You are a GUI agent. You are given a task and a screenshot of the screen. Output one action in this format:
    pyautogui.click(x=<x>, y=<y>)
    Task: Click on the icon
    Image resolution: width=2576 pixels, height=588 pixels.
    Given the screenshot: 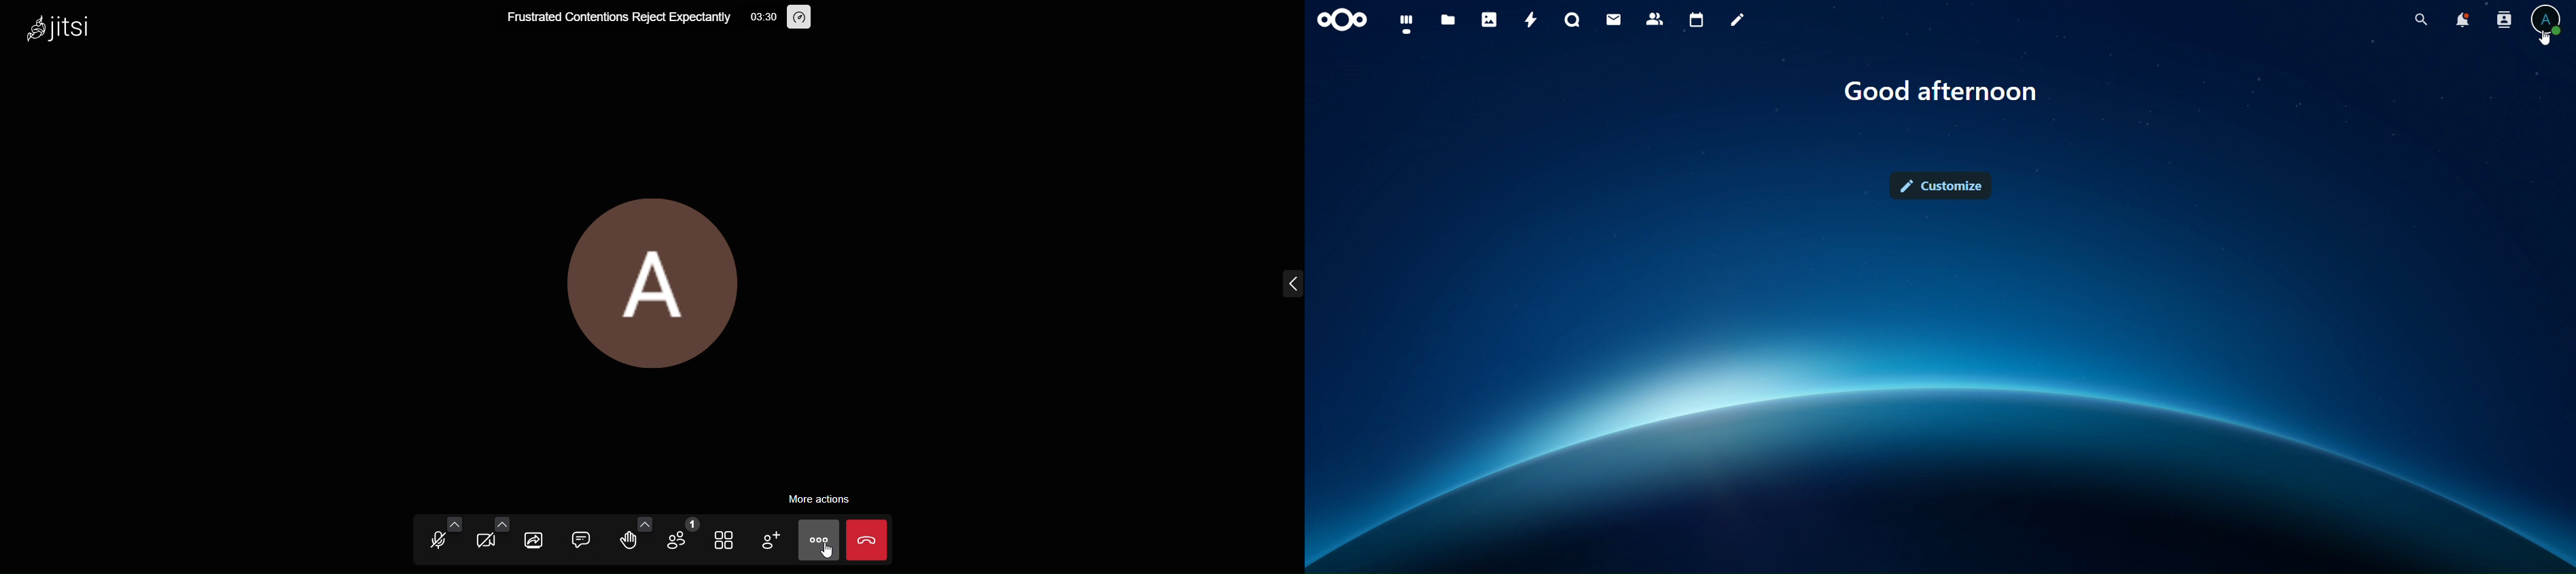 What is the action you would take?
    pyautogui.click(x=1340, y=21)
    